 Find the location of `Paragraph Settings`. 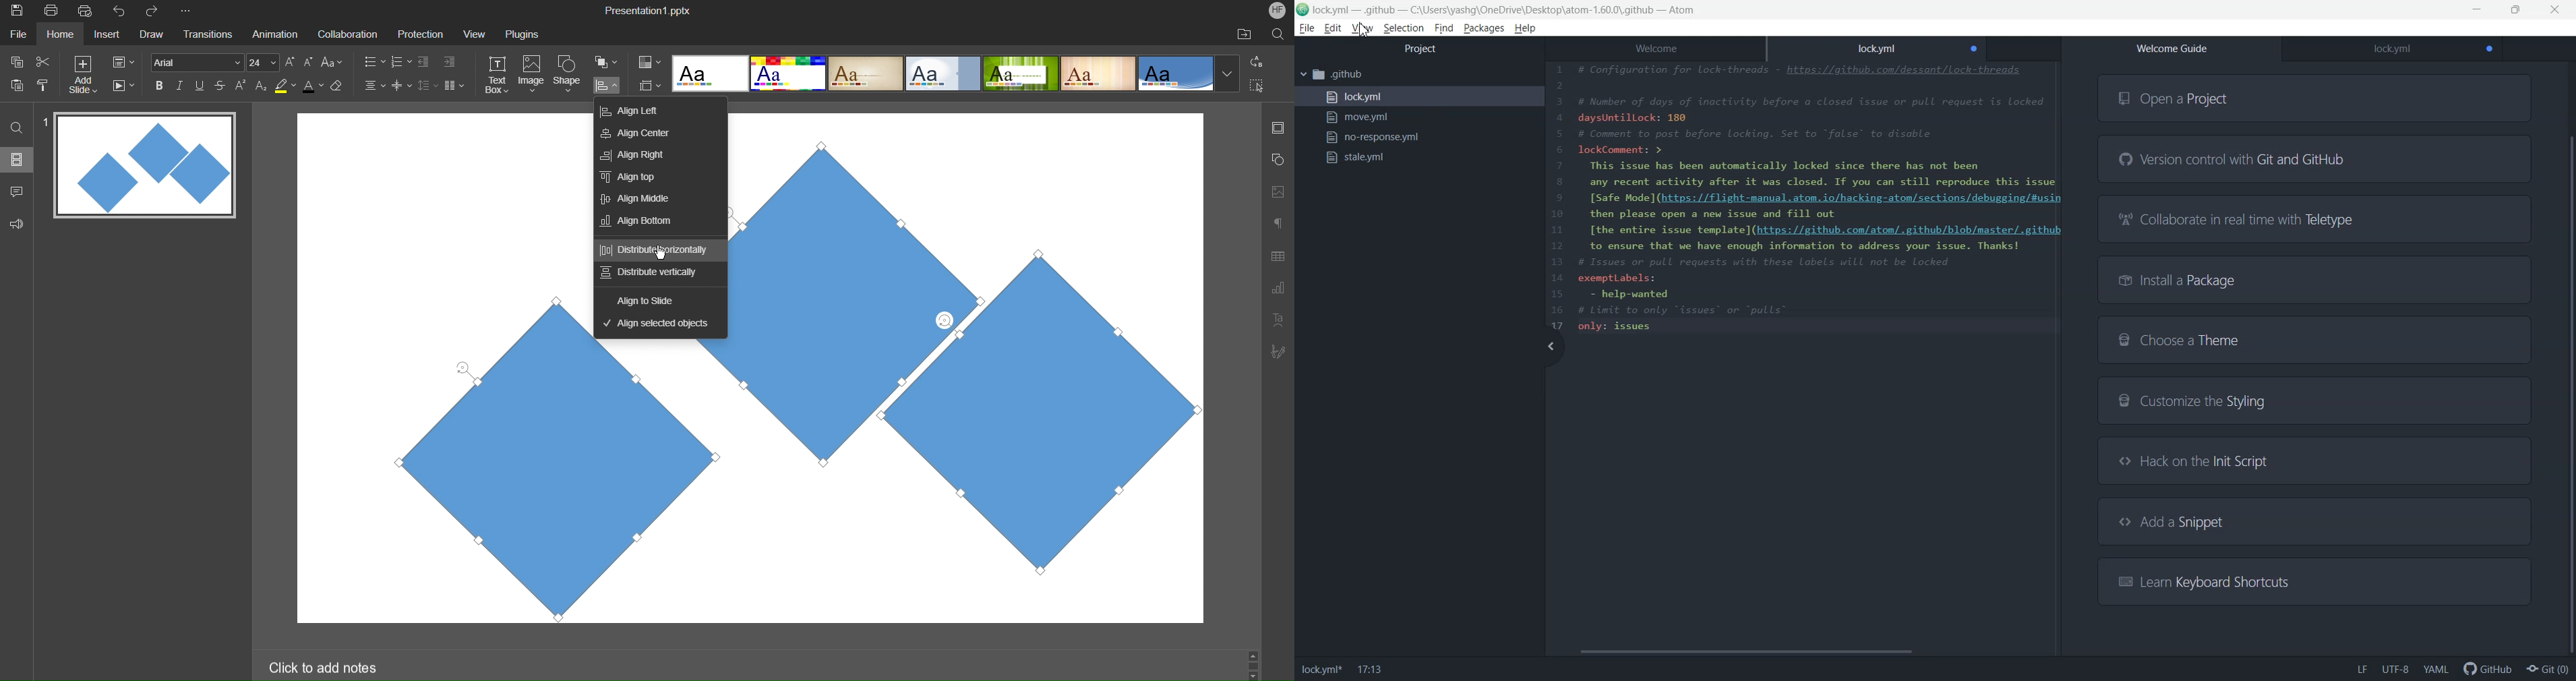

Paragraph Settings is located at coordinates (1278, 223).